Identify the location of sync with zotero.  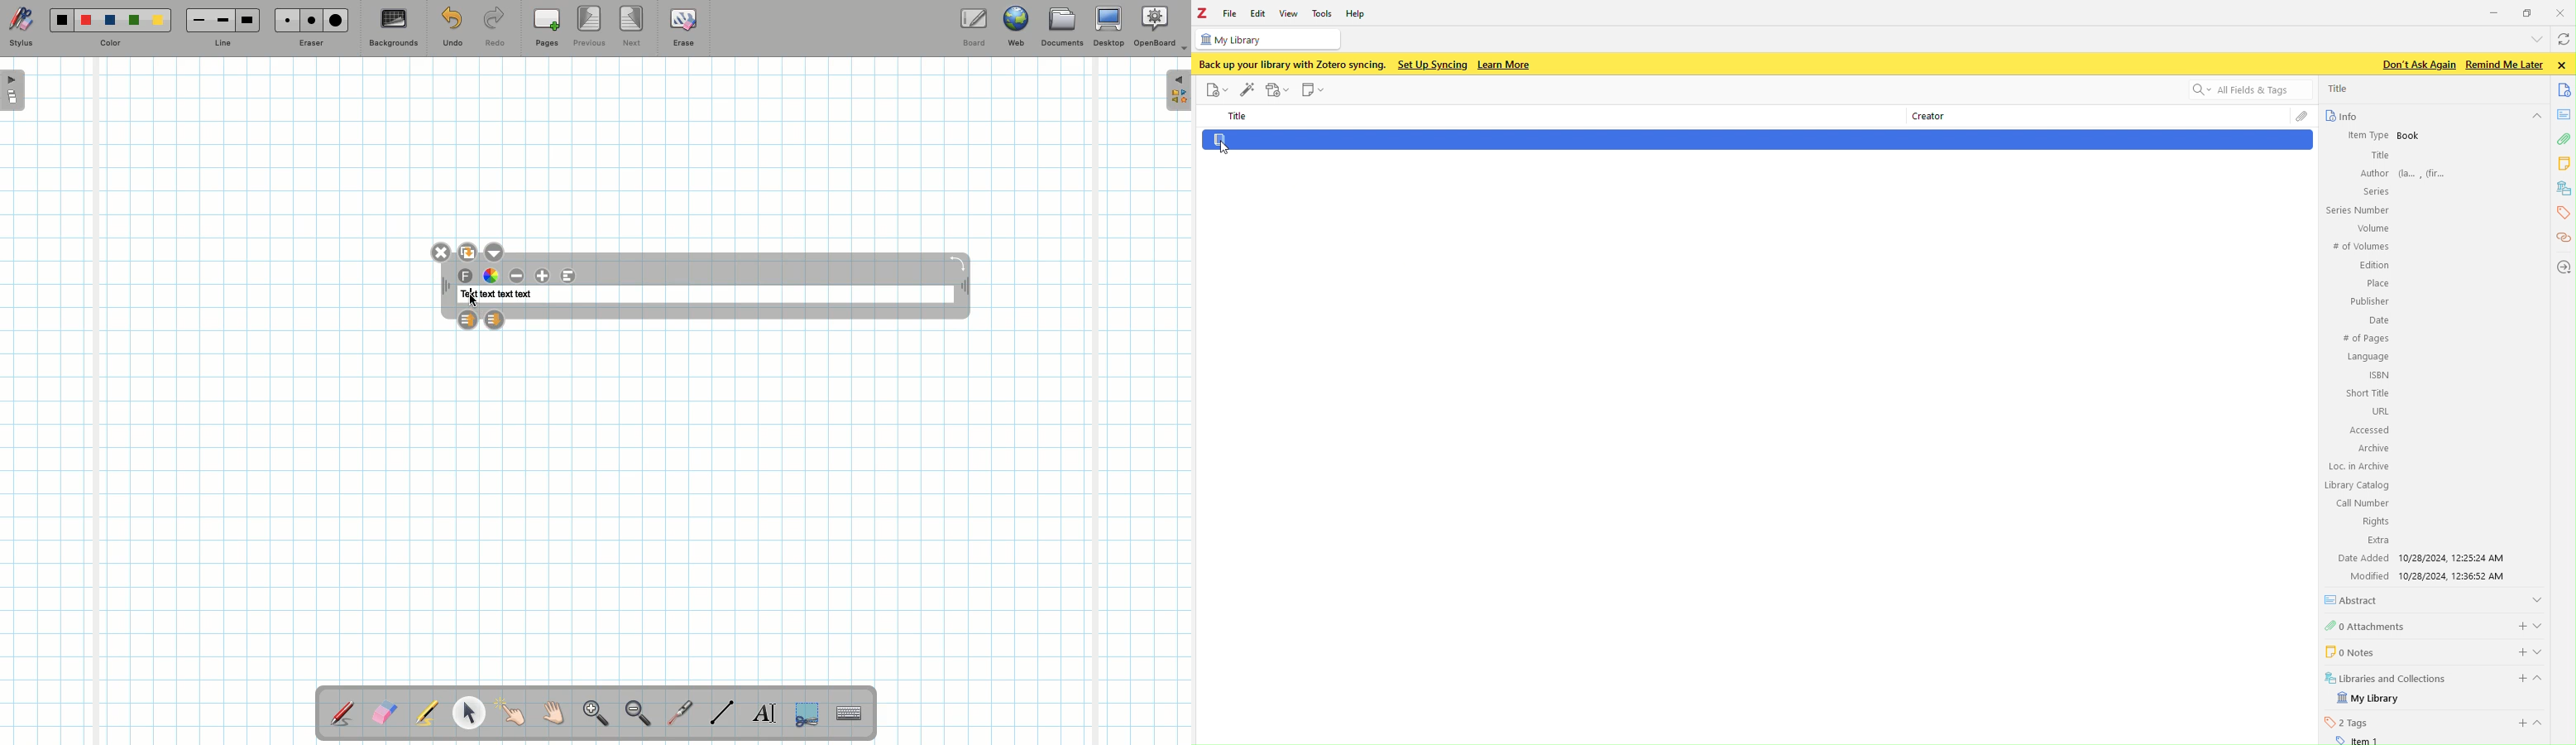
(2560, 41).